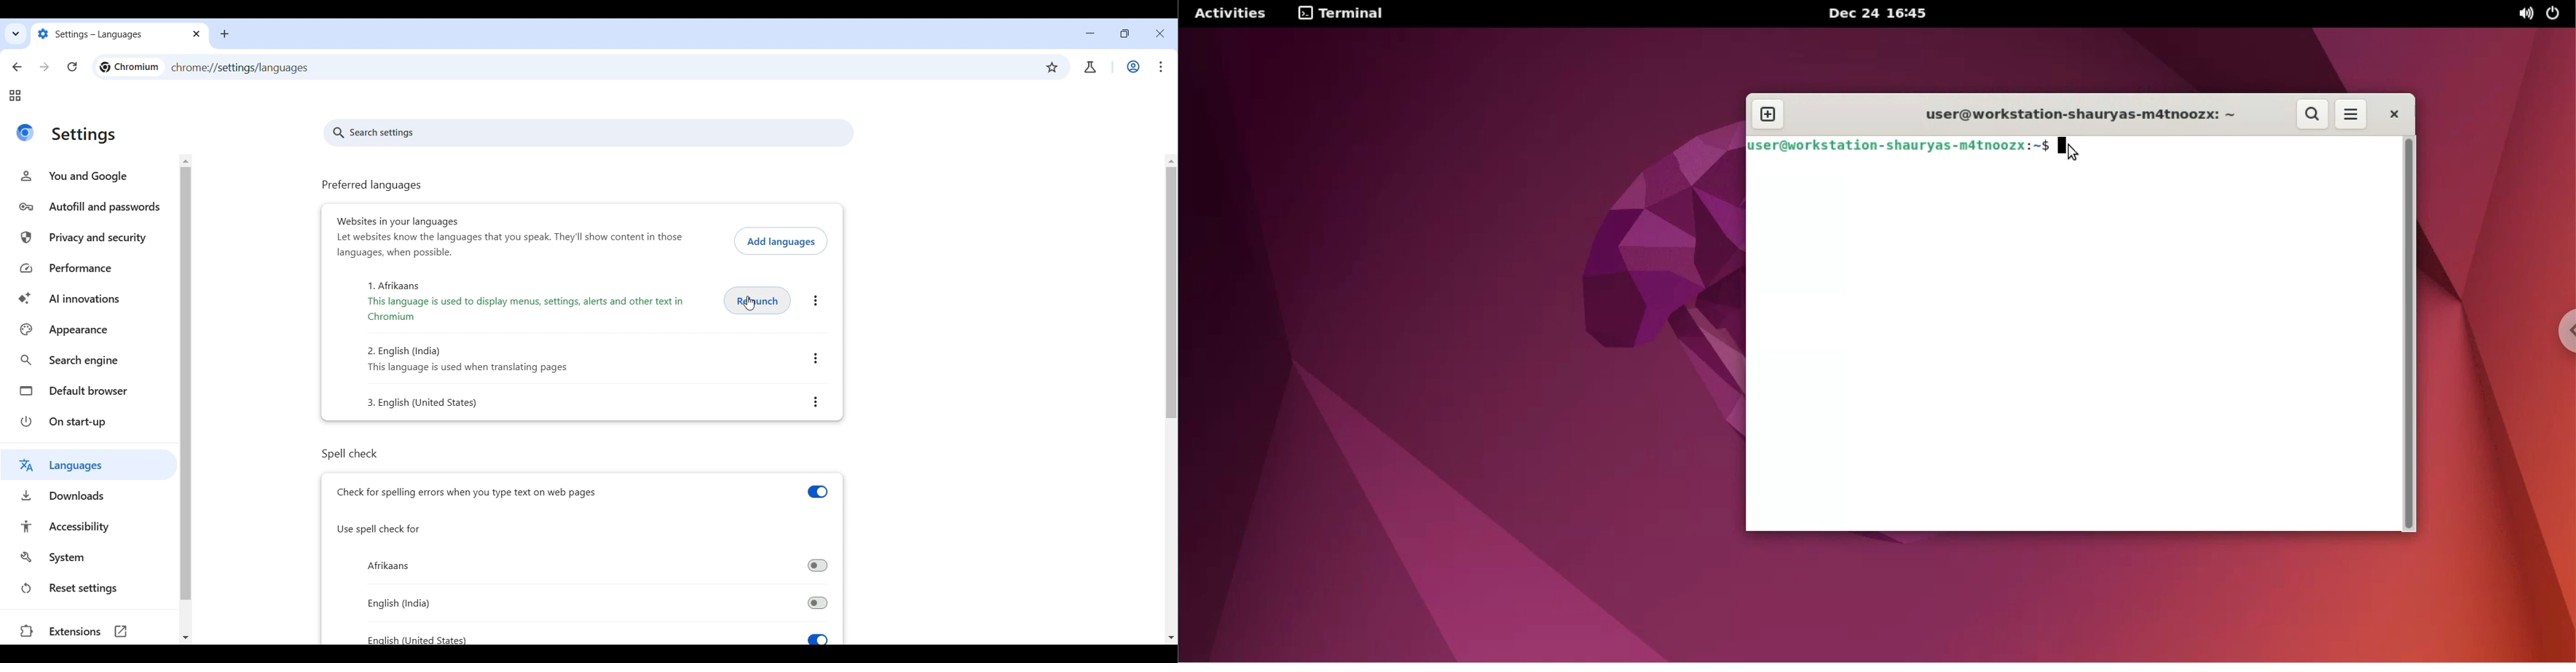 The width and height of the screenshot is (2576, 672). I want to click on Search engine, so click(91, 361).